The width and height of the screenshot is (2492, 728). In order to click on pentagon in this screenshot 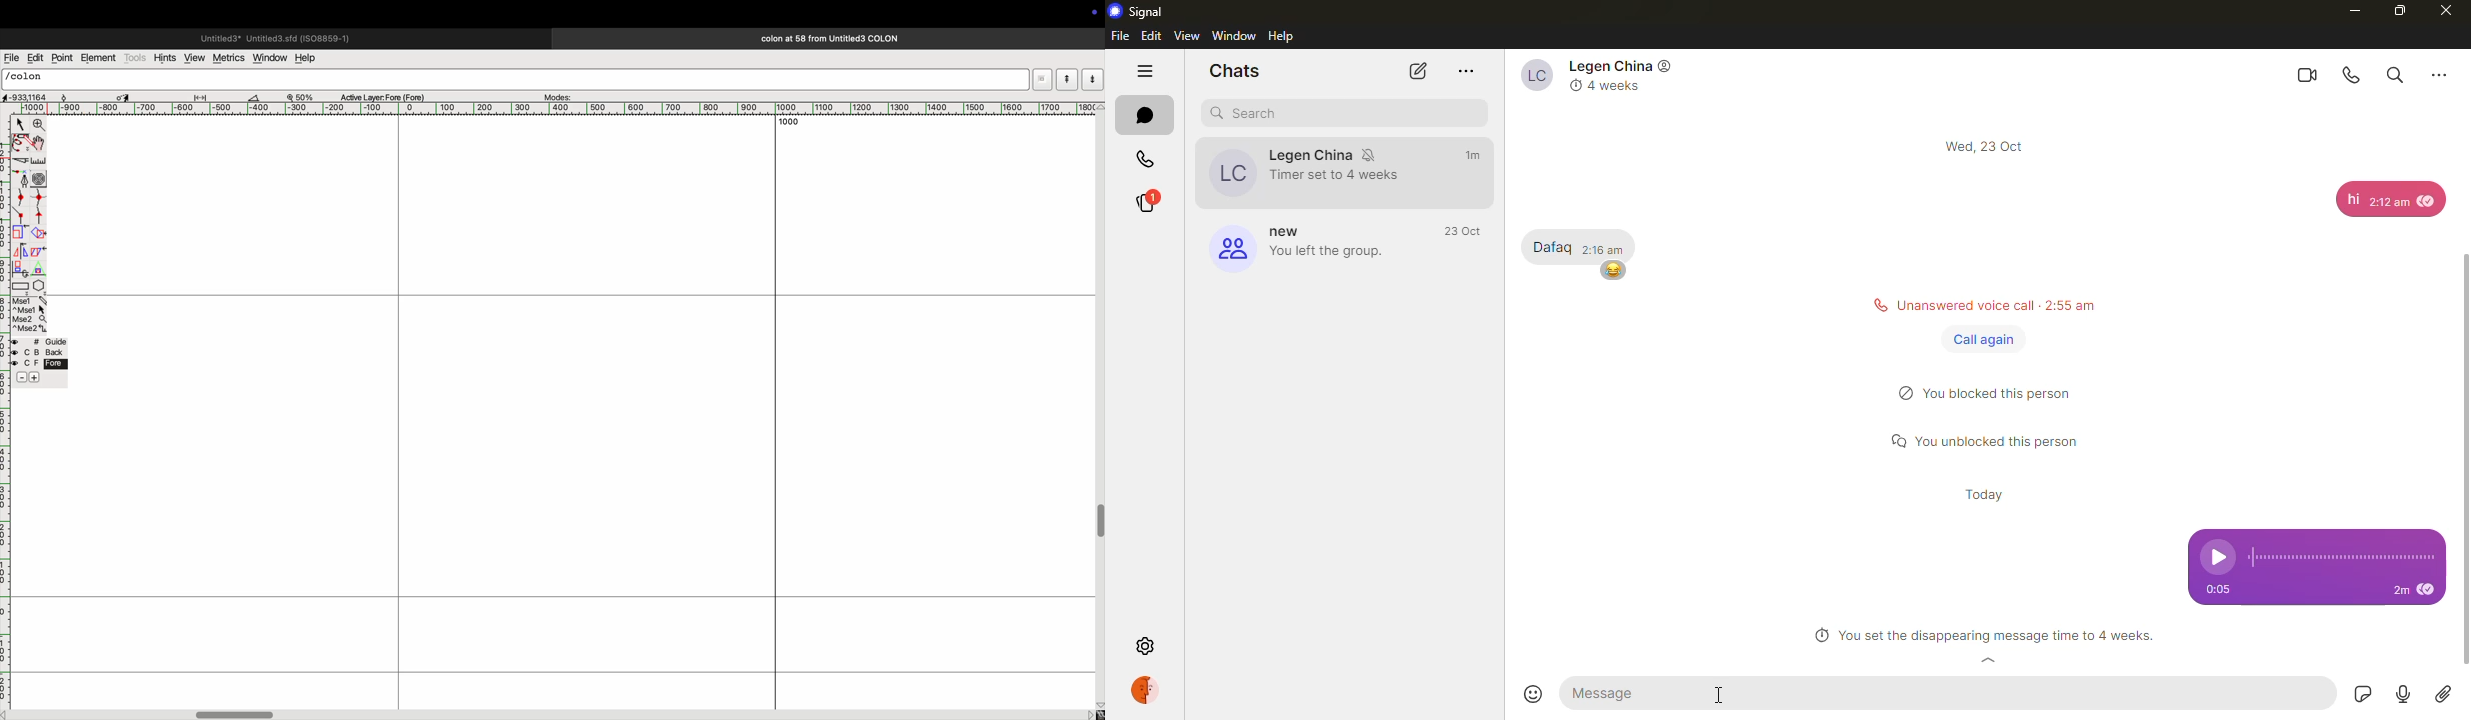, I will do `click(39, 278)`.